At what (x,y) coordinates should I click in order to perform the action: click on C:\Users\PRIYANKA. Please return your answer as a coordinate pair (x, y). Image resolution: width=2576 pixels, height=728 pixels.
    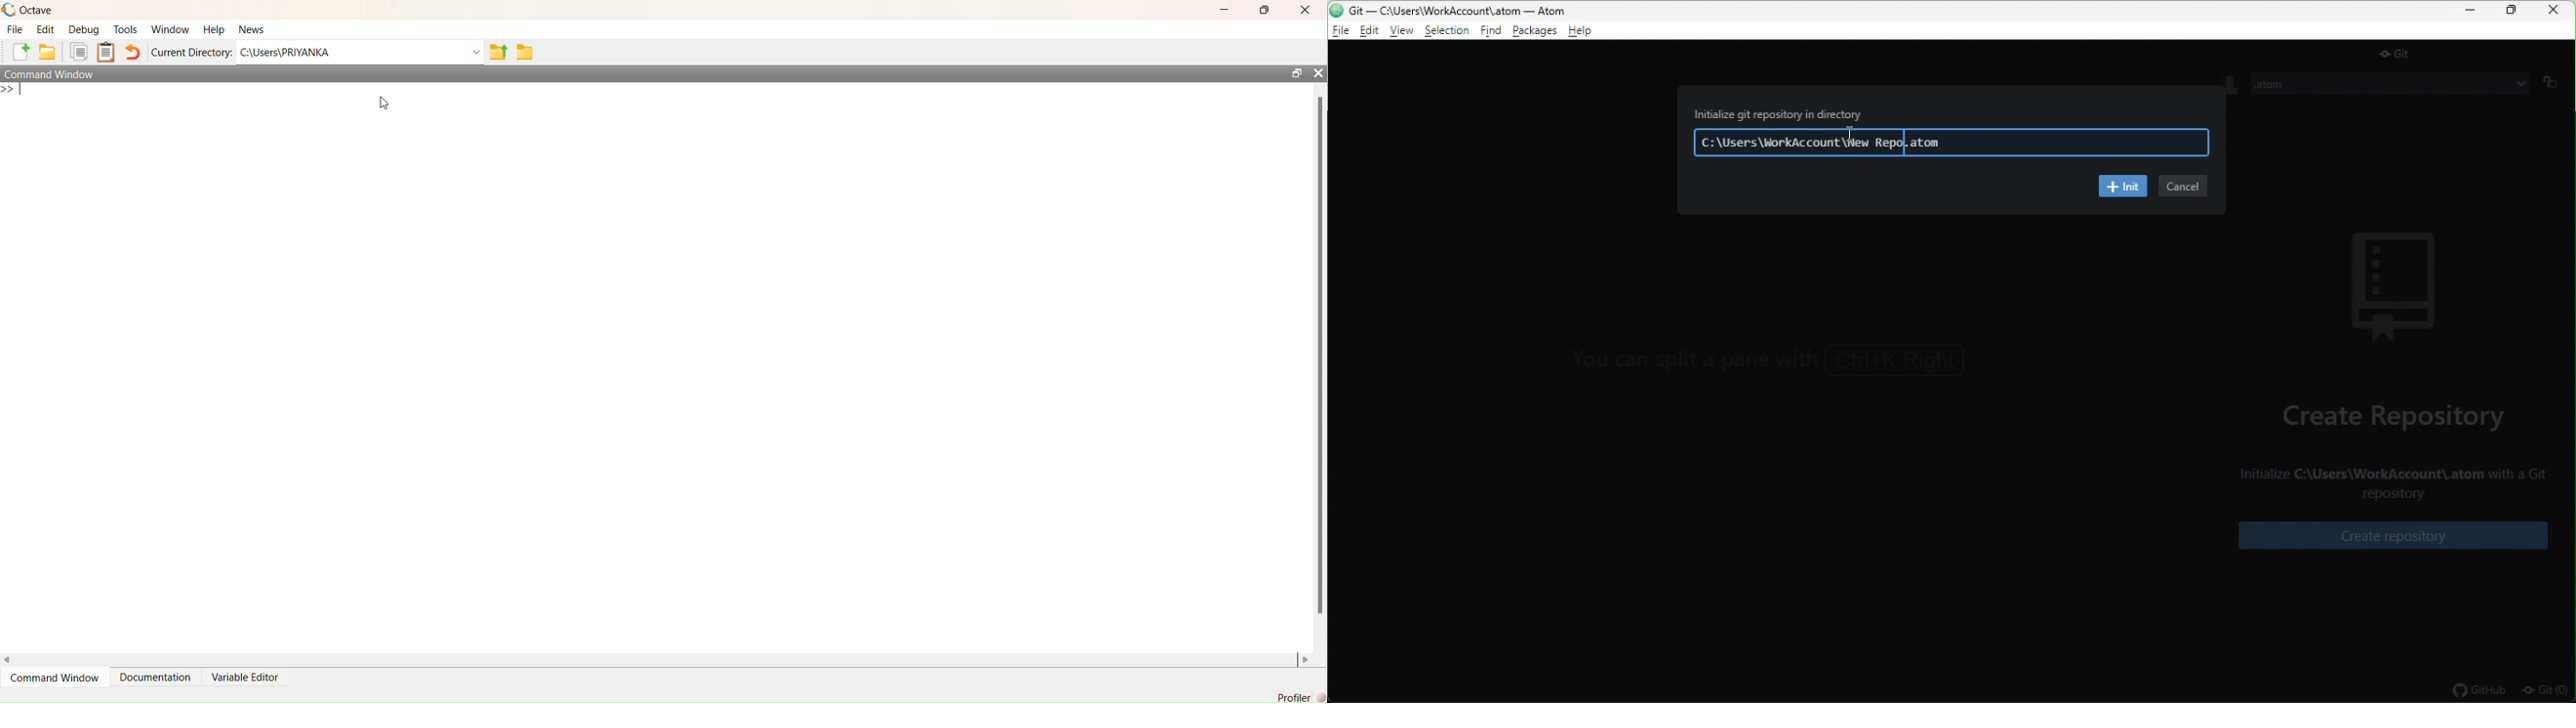
    Looking at the image, I should click on (288, 52).